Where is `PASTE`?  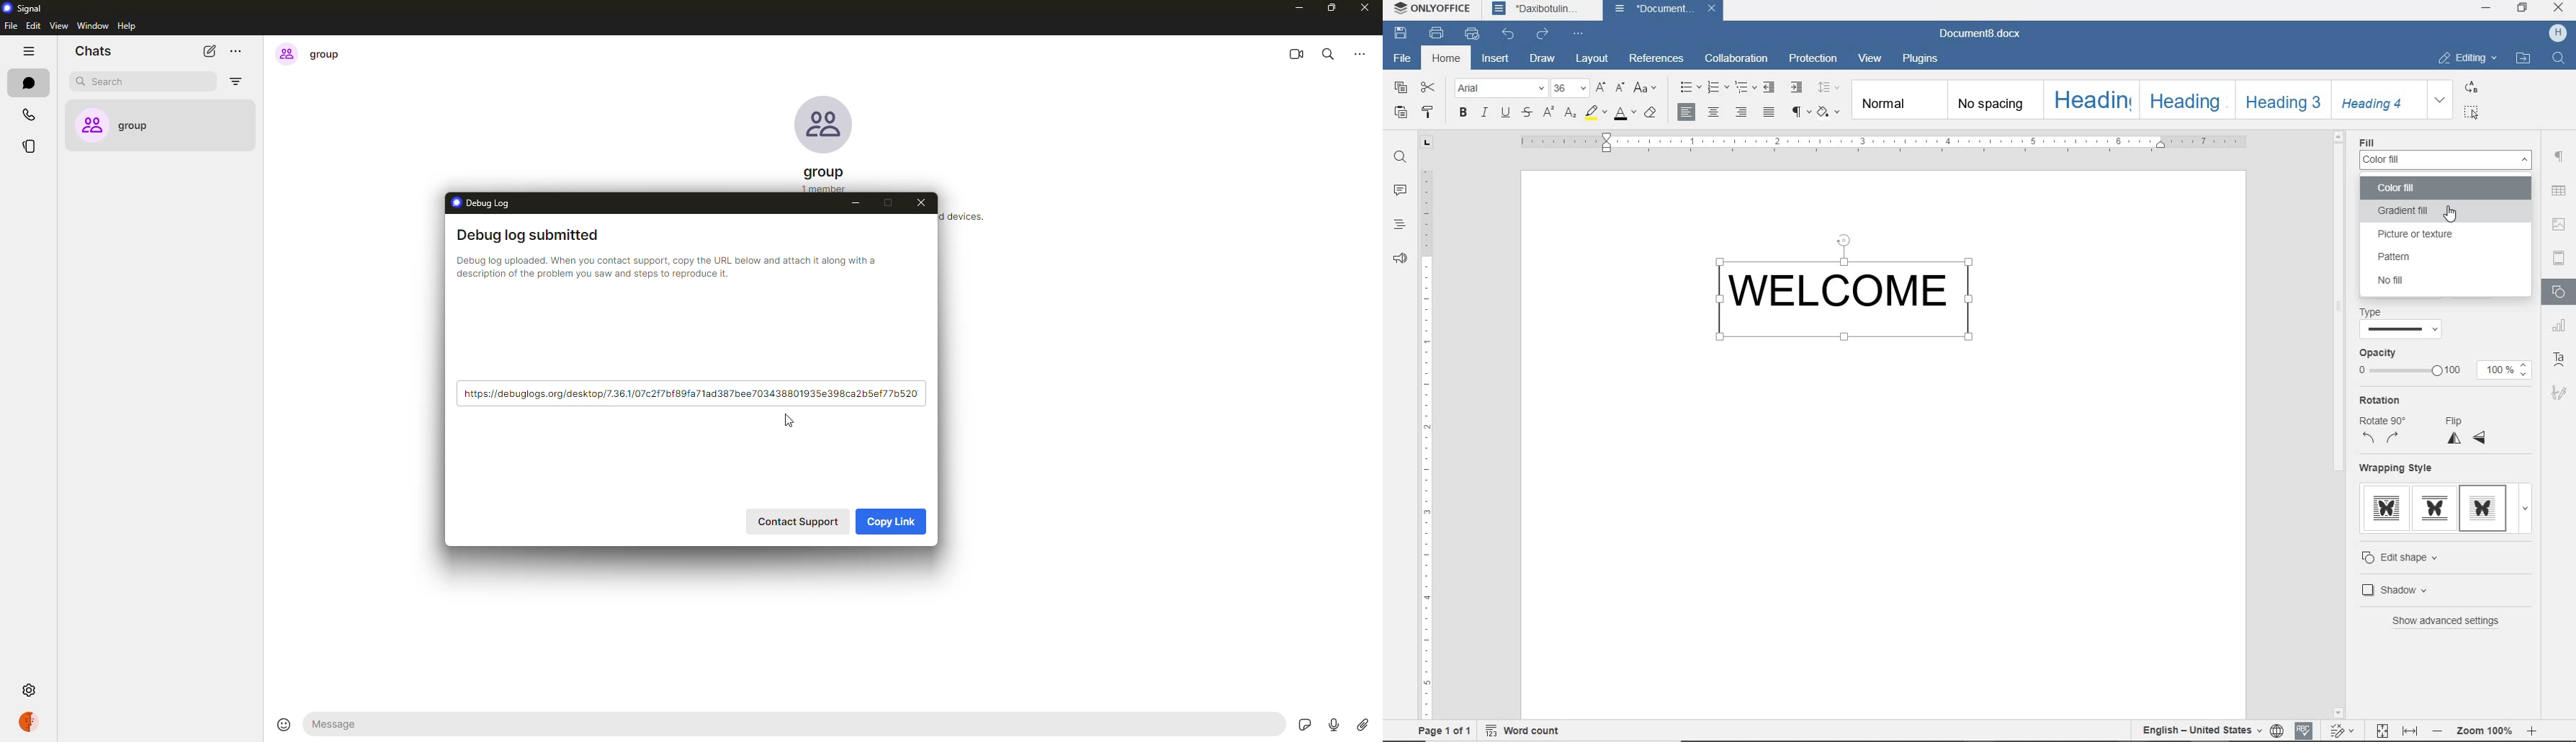 PASTE is located at coordinates (1401, 112).